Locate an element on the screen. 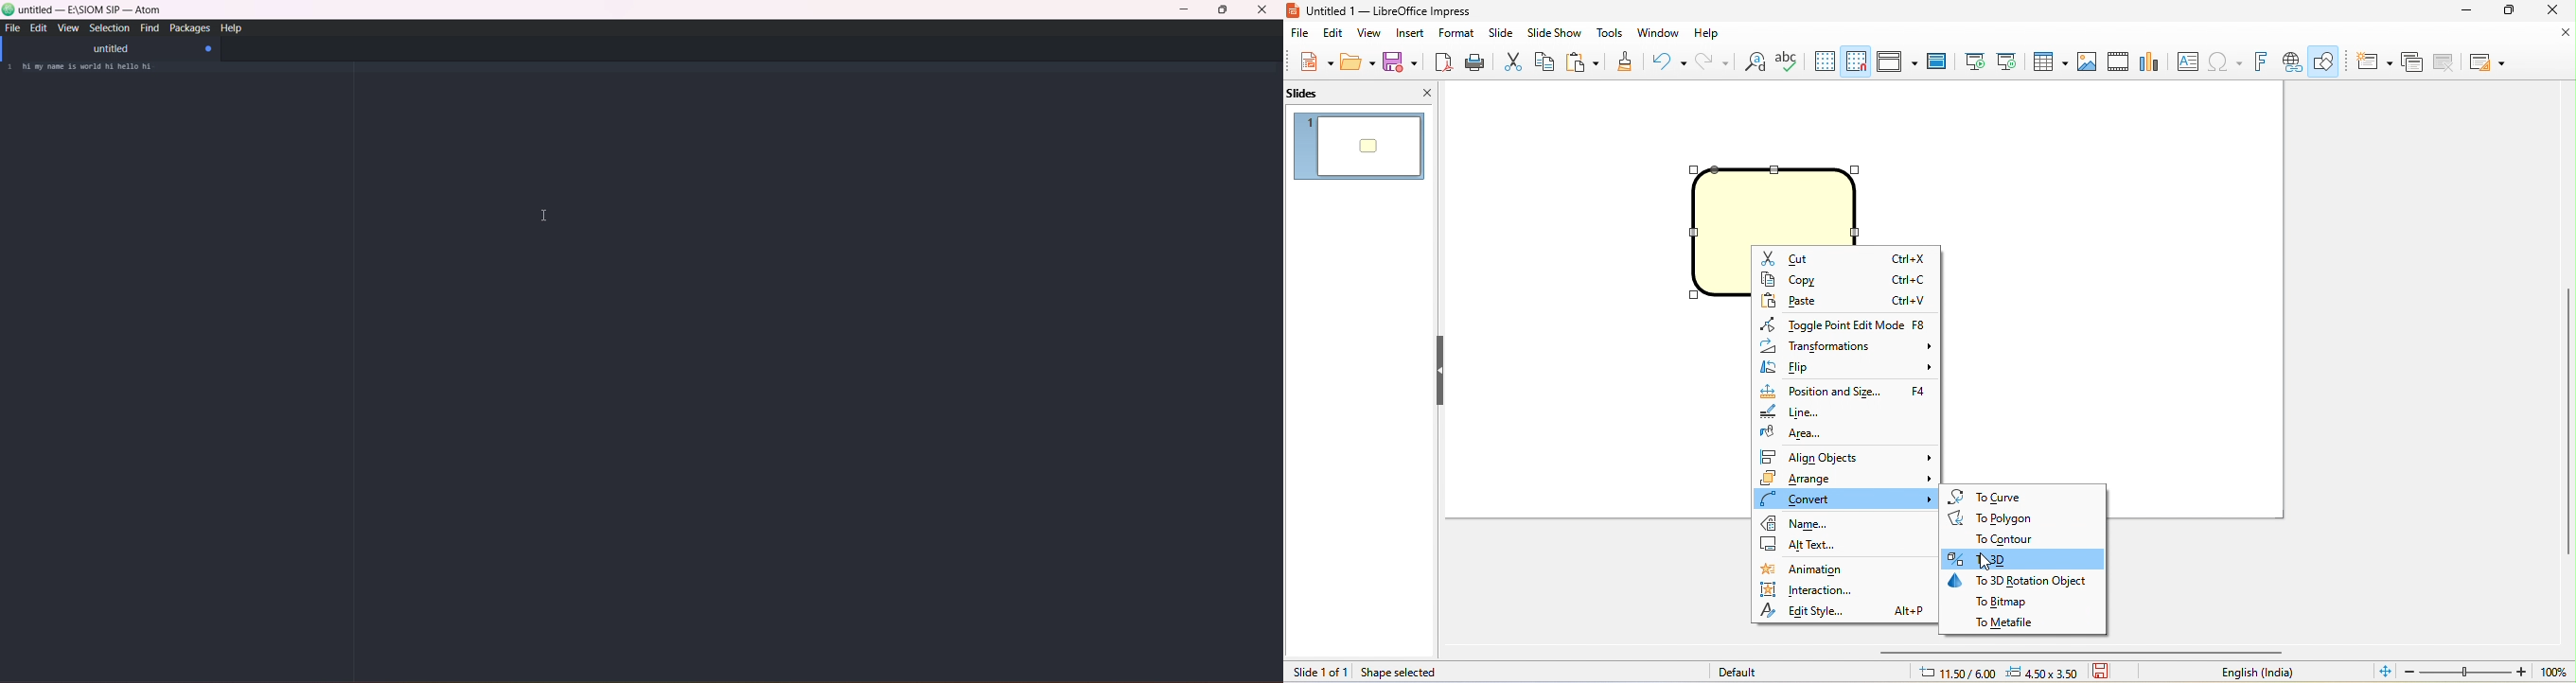  horizontal scroll bar is located at coordinates (2086, 653).